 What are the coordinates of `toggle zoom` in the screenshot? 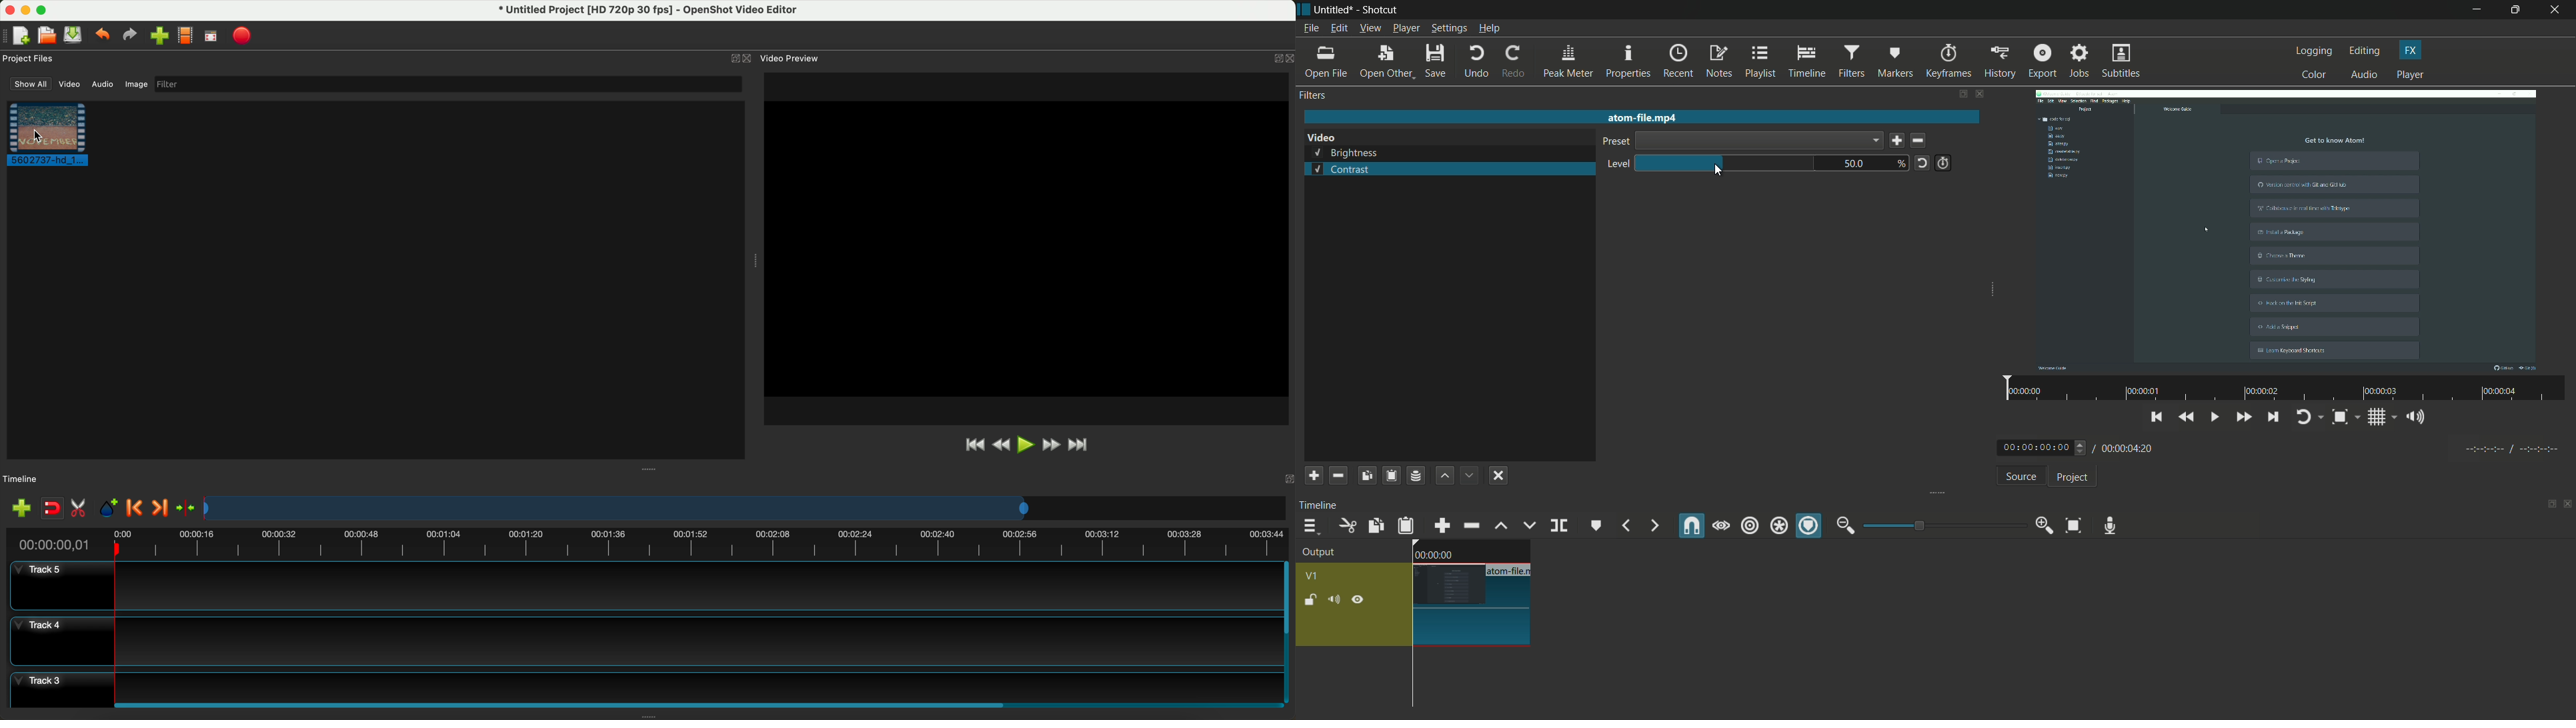 It's located at (2345, 418).